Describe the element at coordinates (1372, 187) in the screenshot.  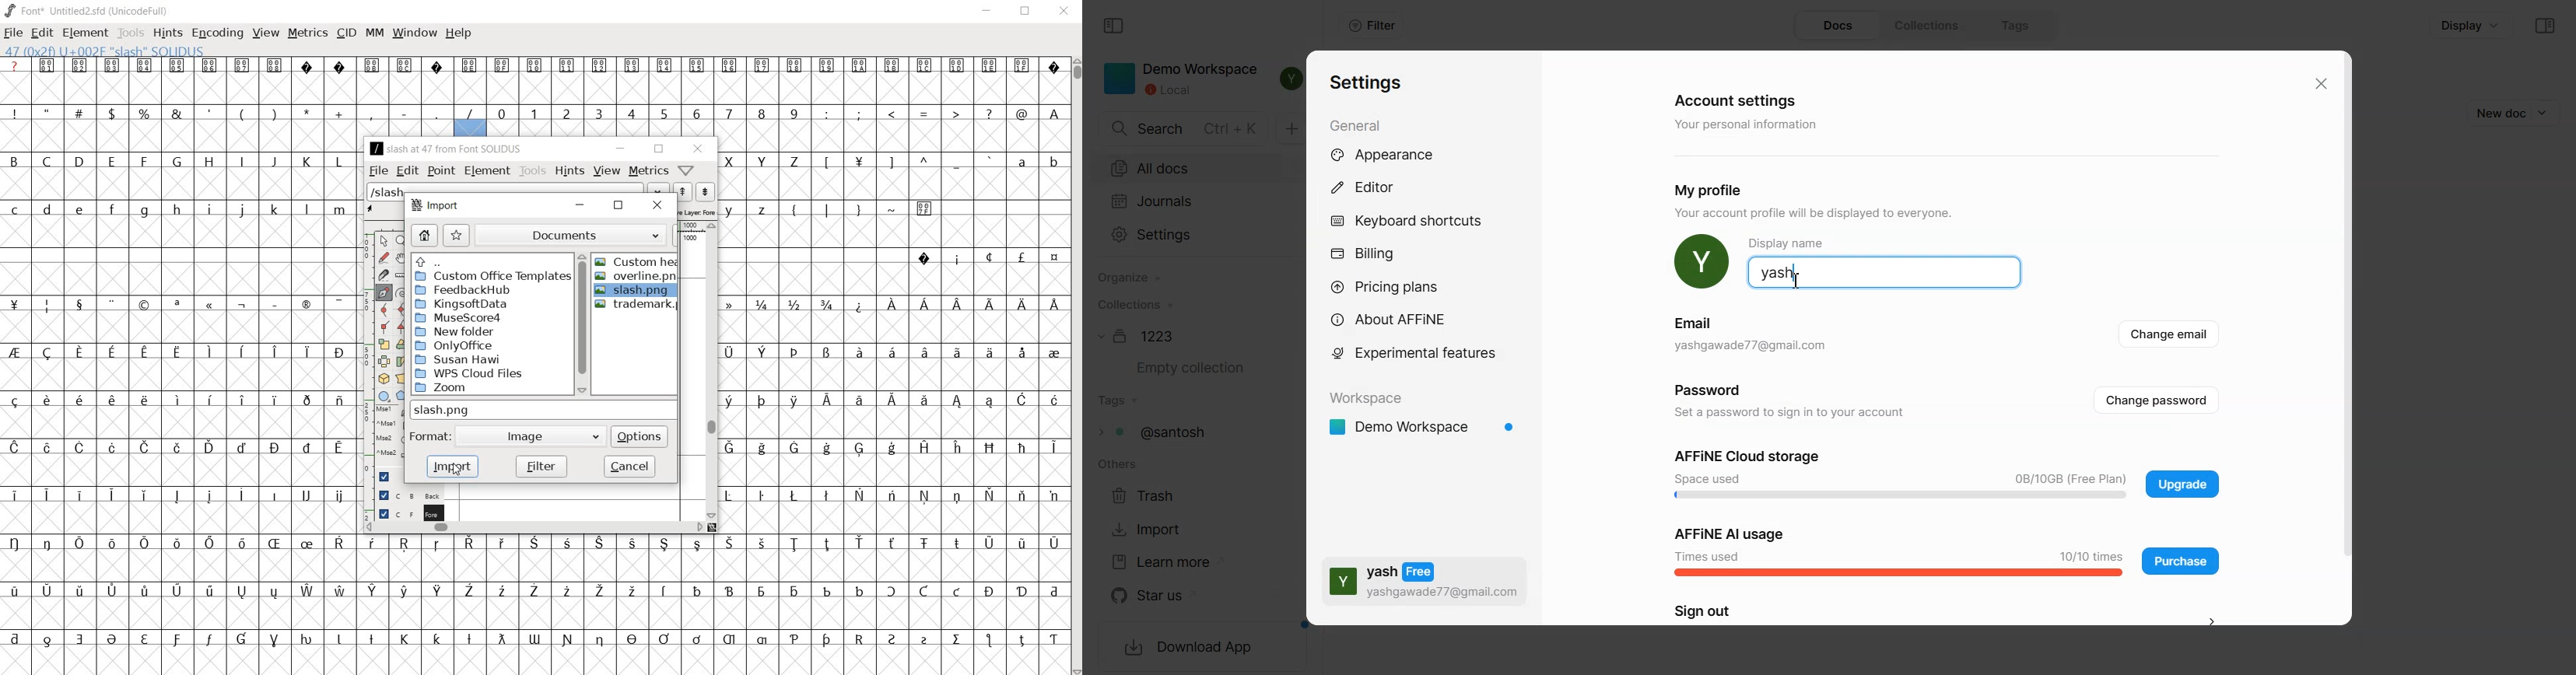
I see `Editor` at that location.